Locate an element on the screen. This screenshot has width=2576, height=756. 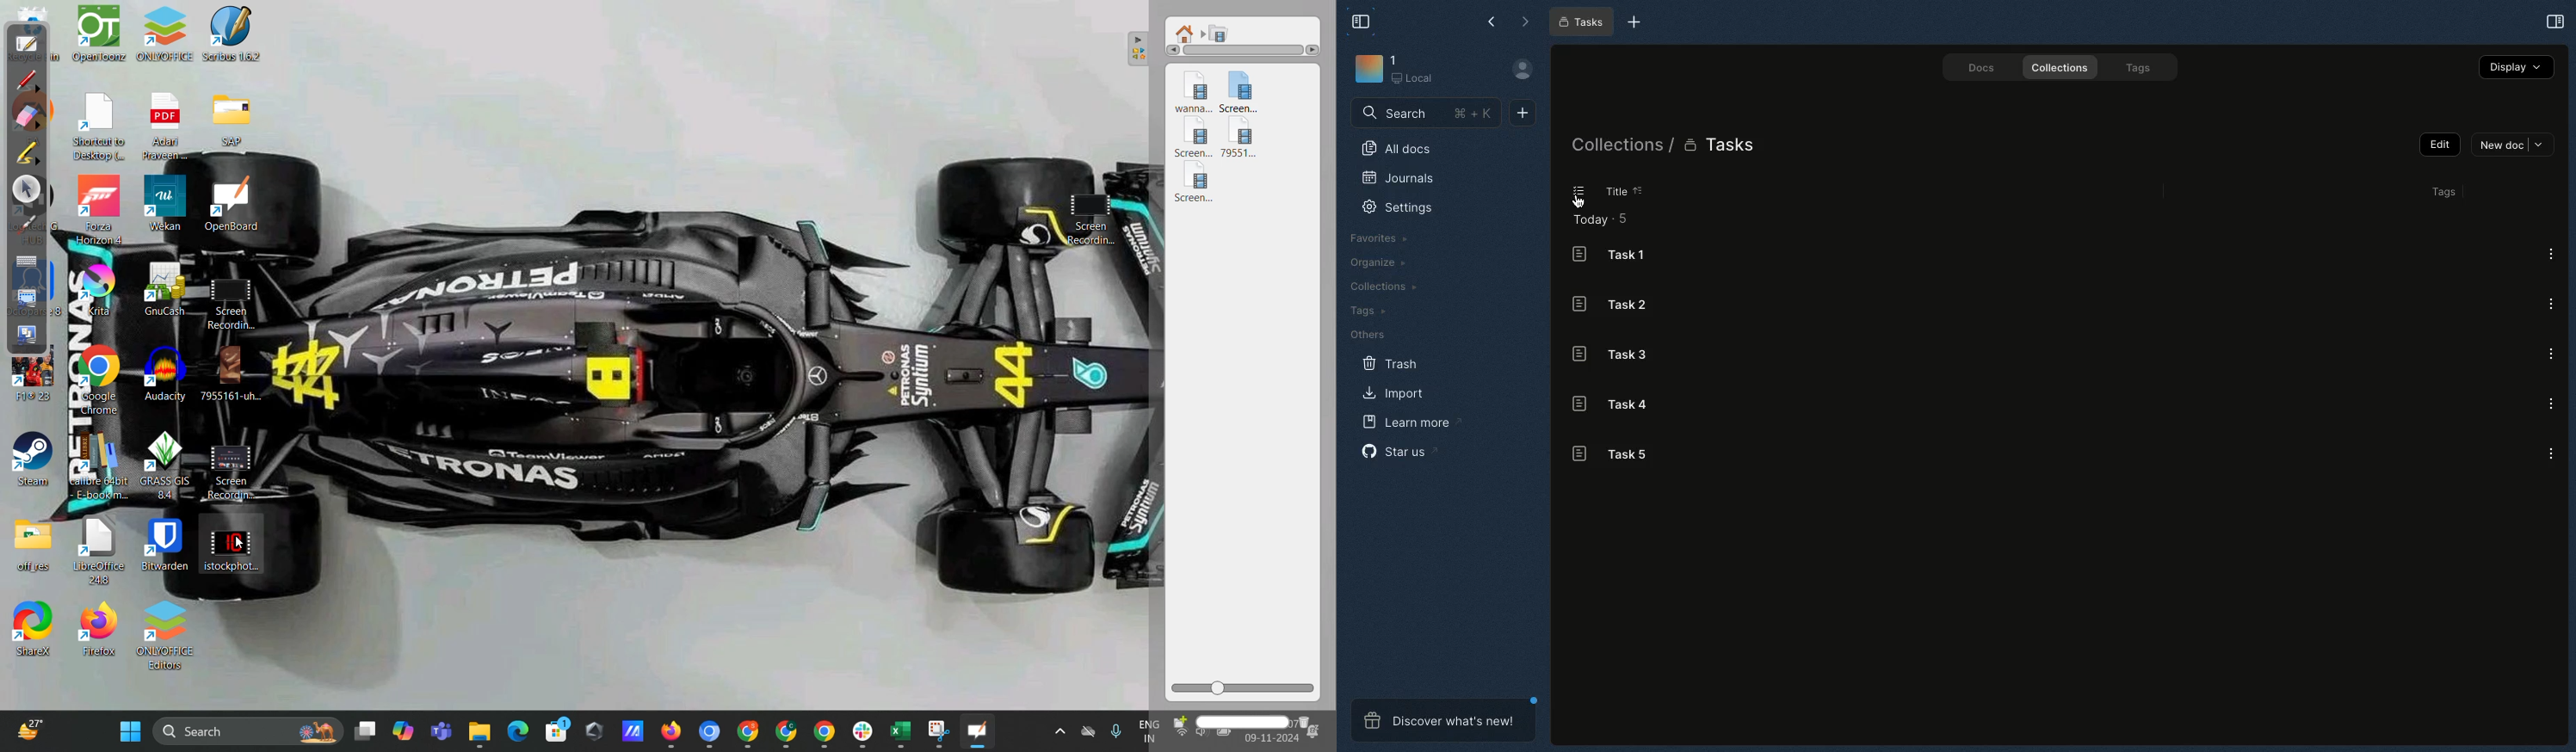
Krita is located at coordinates (102, 288).